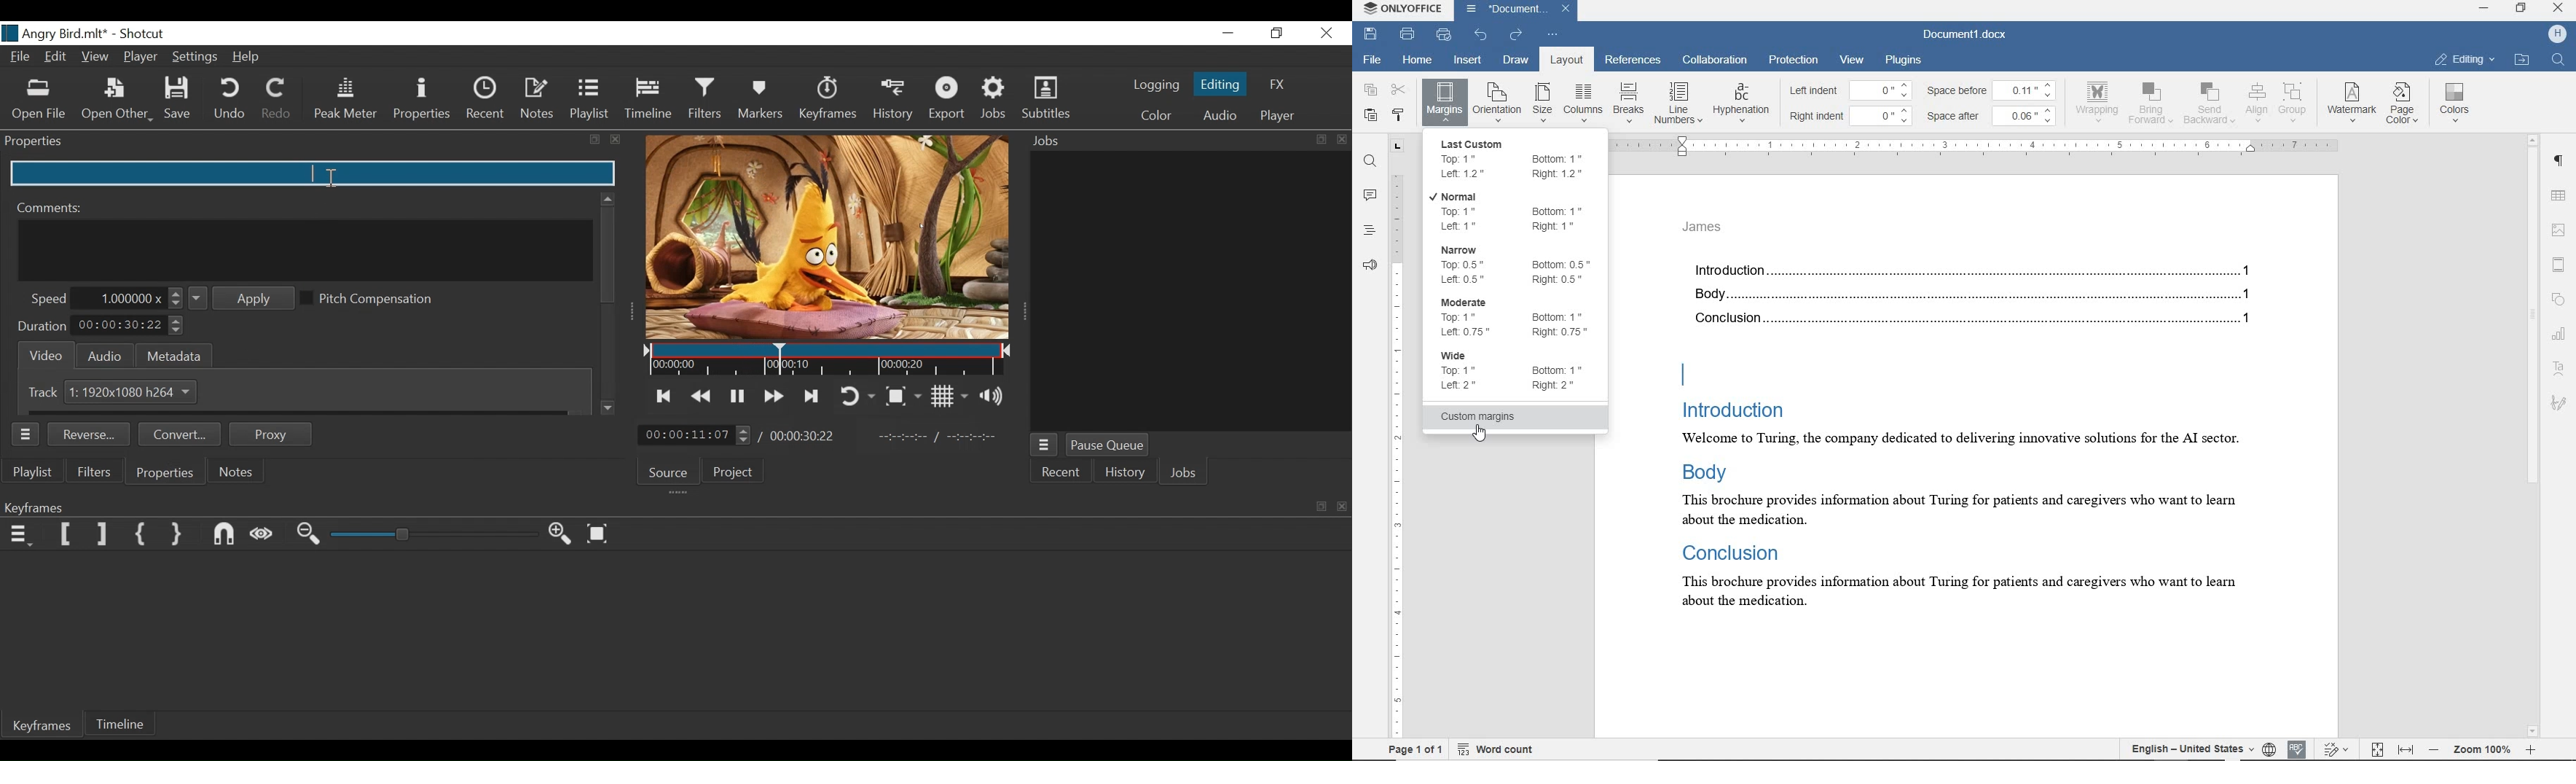 This screenshot has width=2576, height=784. Describe the element at coordinates (1469, 61) in the screenshot. I see `insert` at that location.